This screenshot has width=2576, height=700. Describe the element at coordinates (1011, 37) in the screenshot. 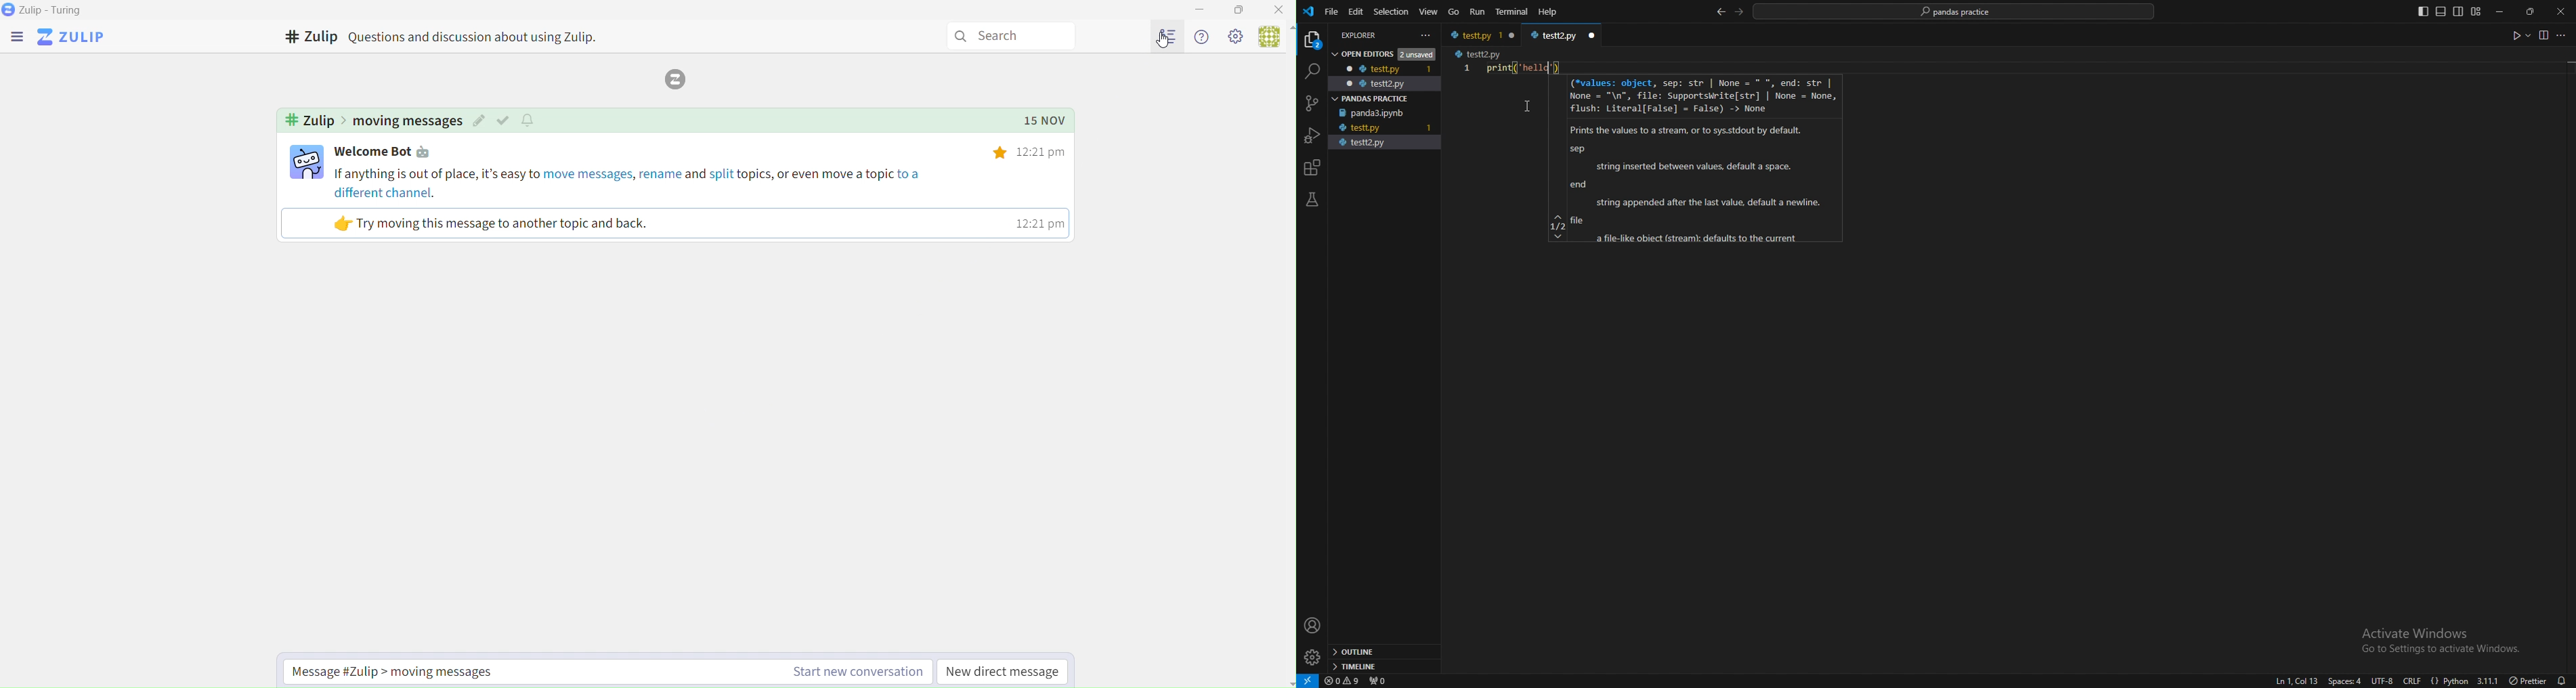

I see `Search` at that location.